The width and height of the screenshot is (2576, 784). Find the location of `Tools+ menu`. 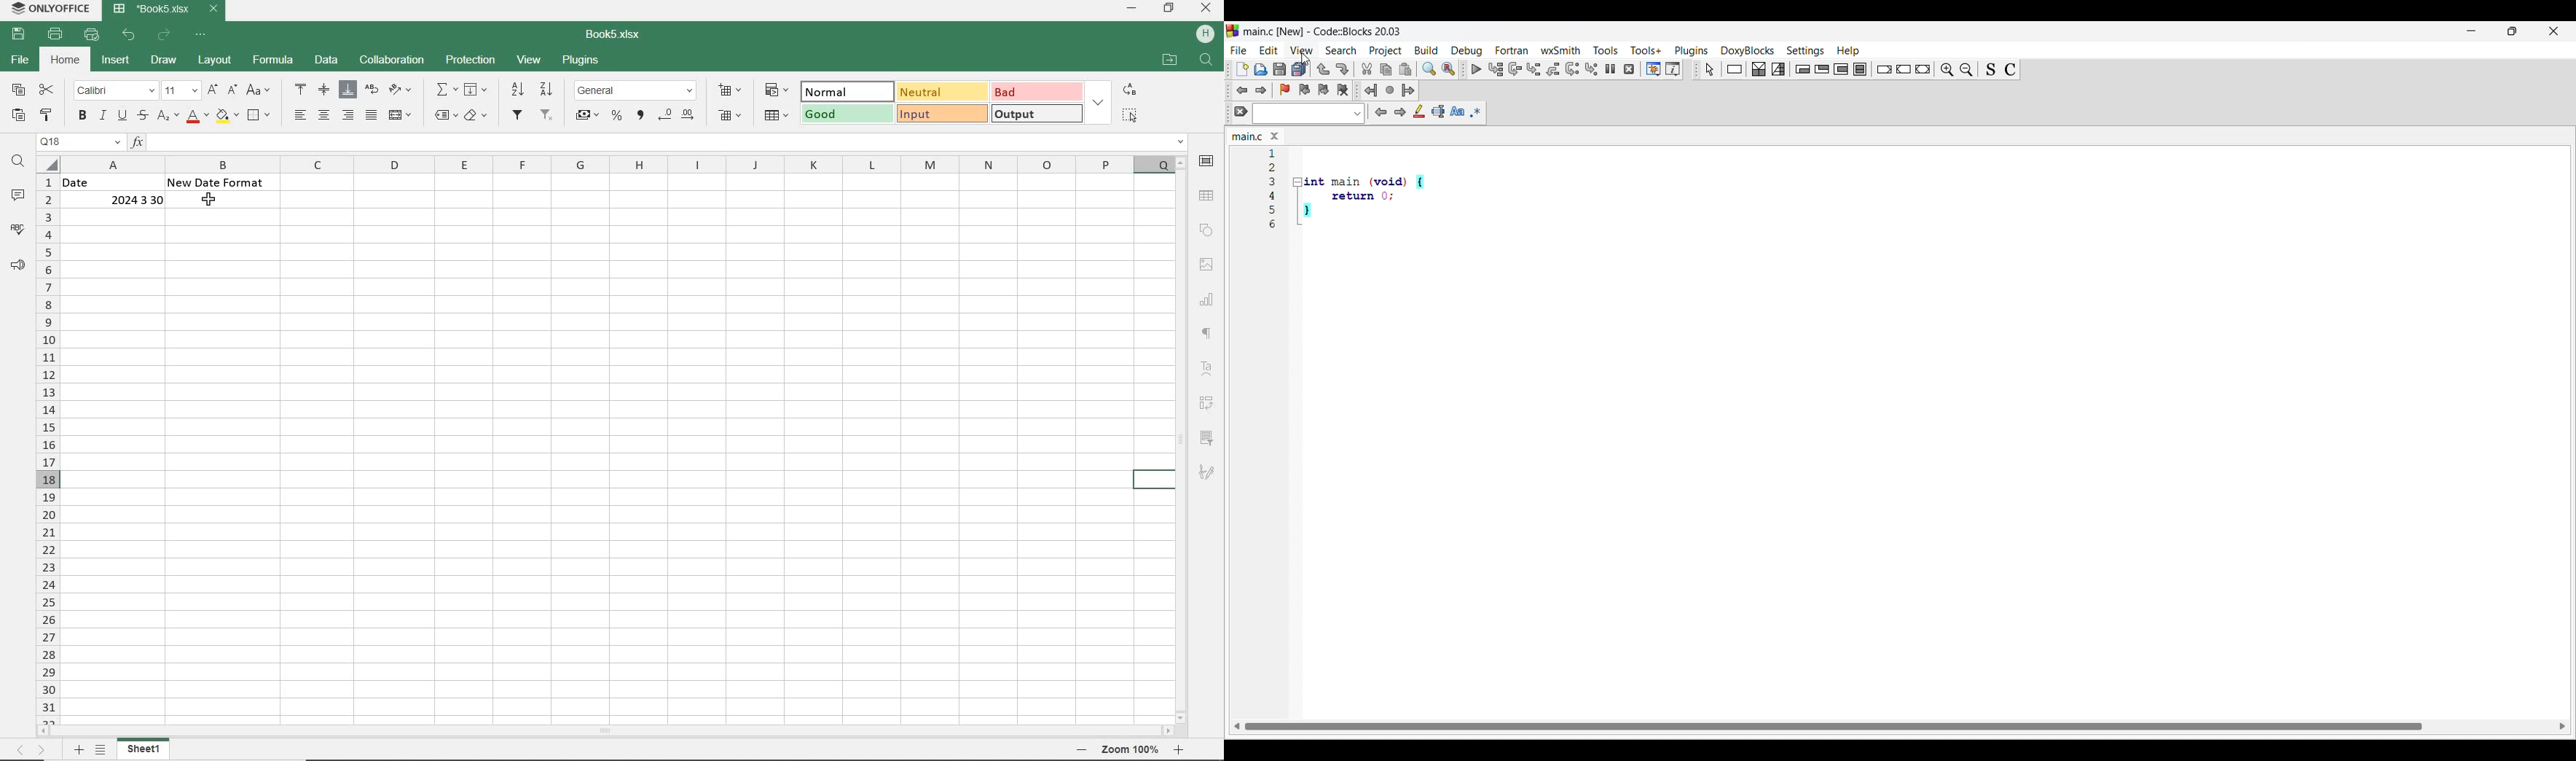

Tools+ menu is located at coordinates (1646, 50).